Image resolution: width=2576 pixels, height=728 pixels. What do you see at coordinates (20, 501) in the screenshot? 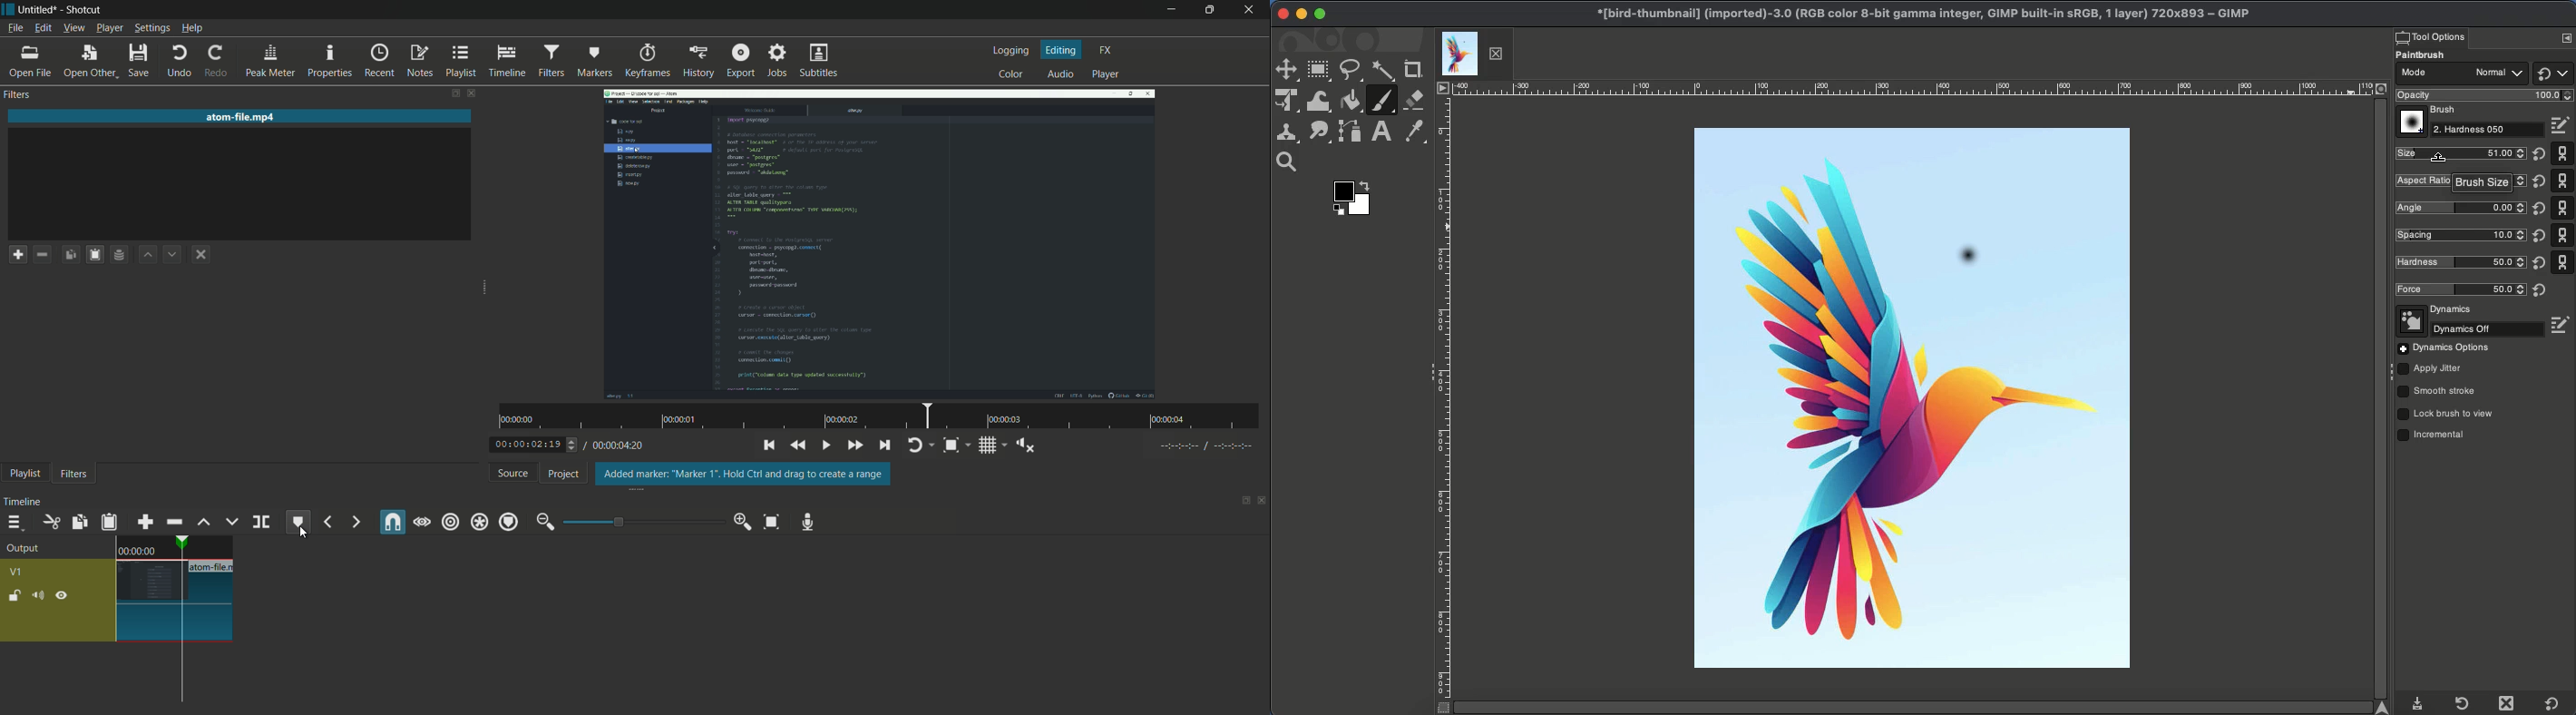
I see `timeline` at bounding box center [20, 501].